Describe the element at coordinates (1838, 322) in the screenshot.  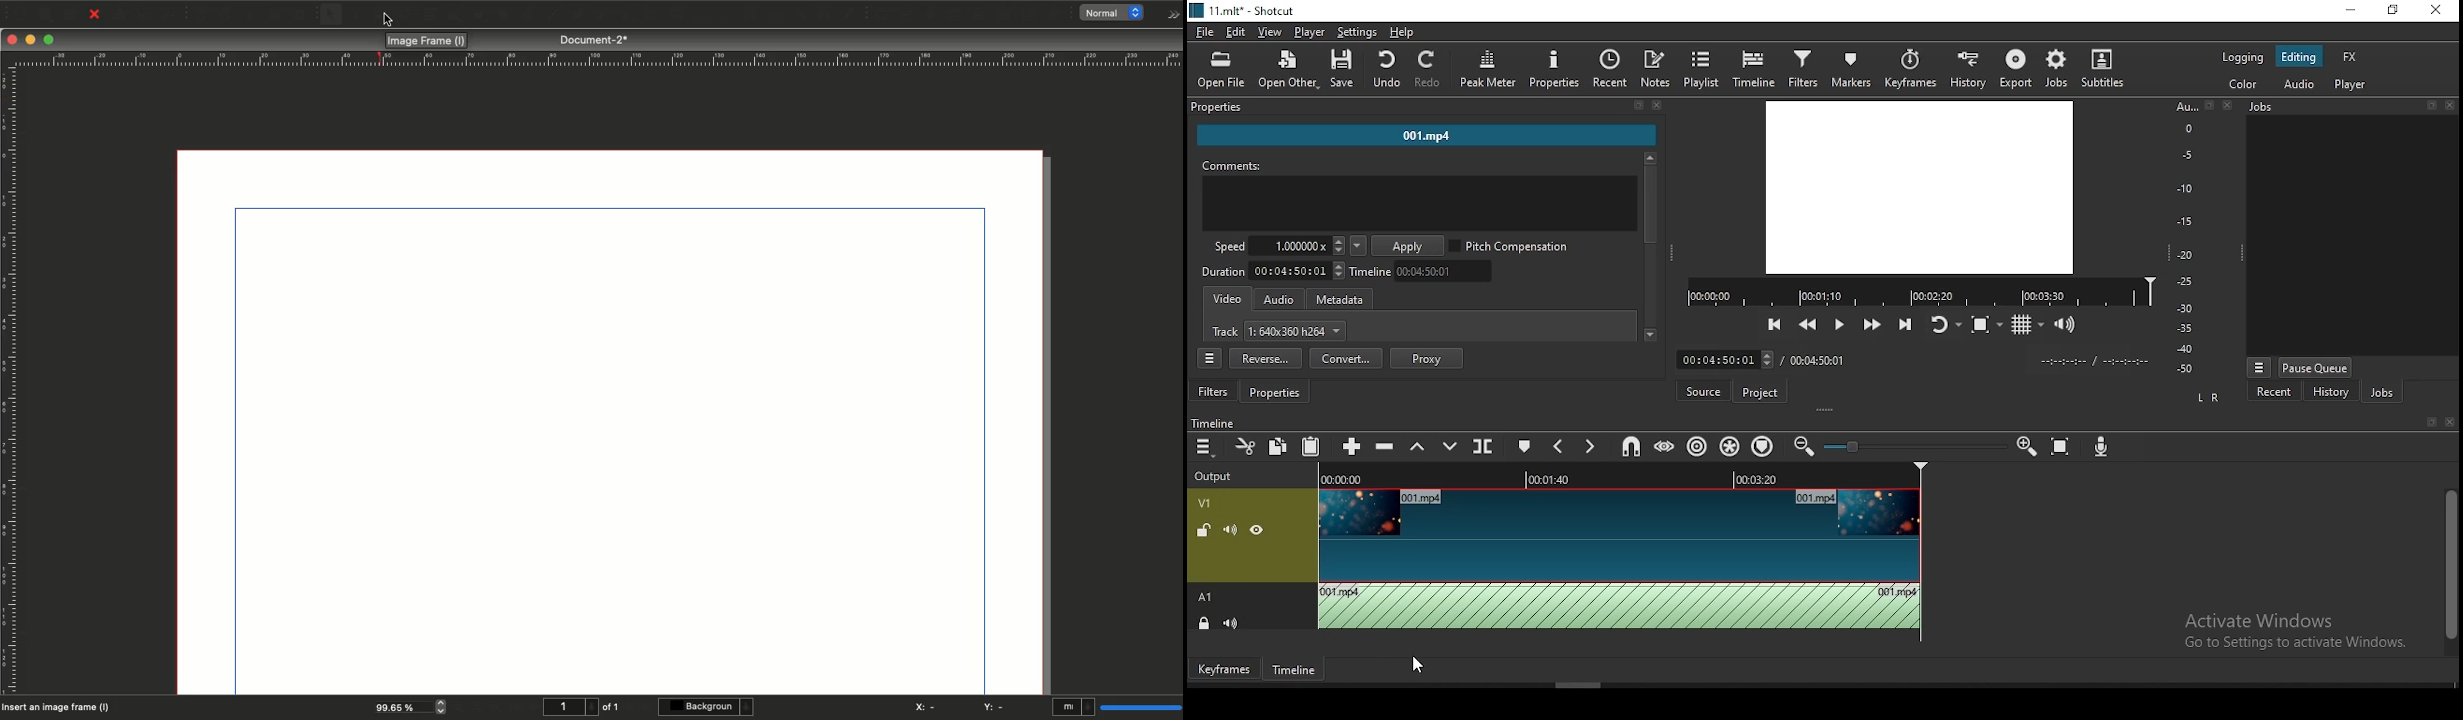
I see `play/pause` at that location.